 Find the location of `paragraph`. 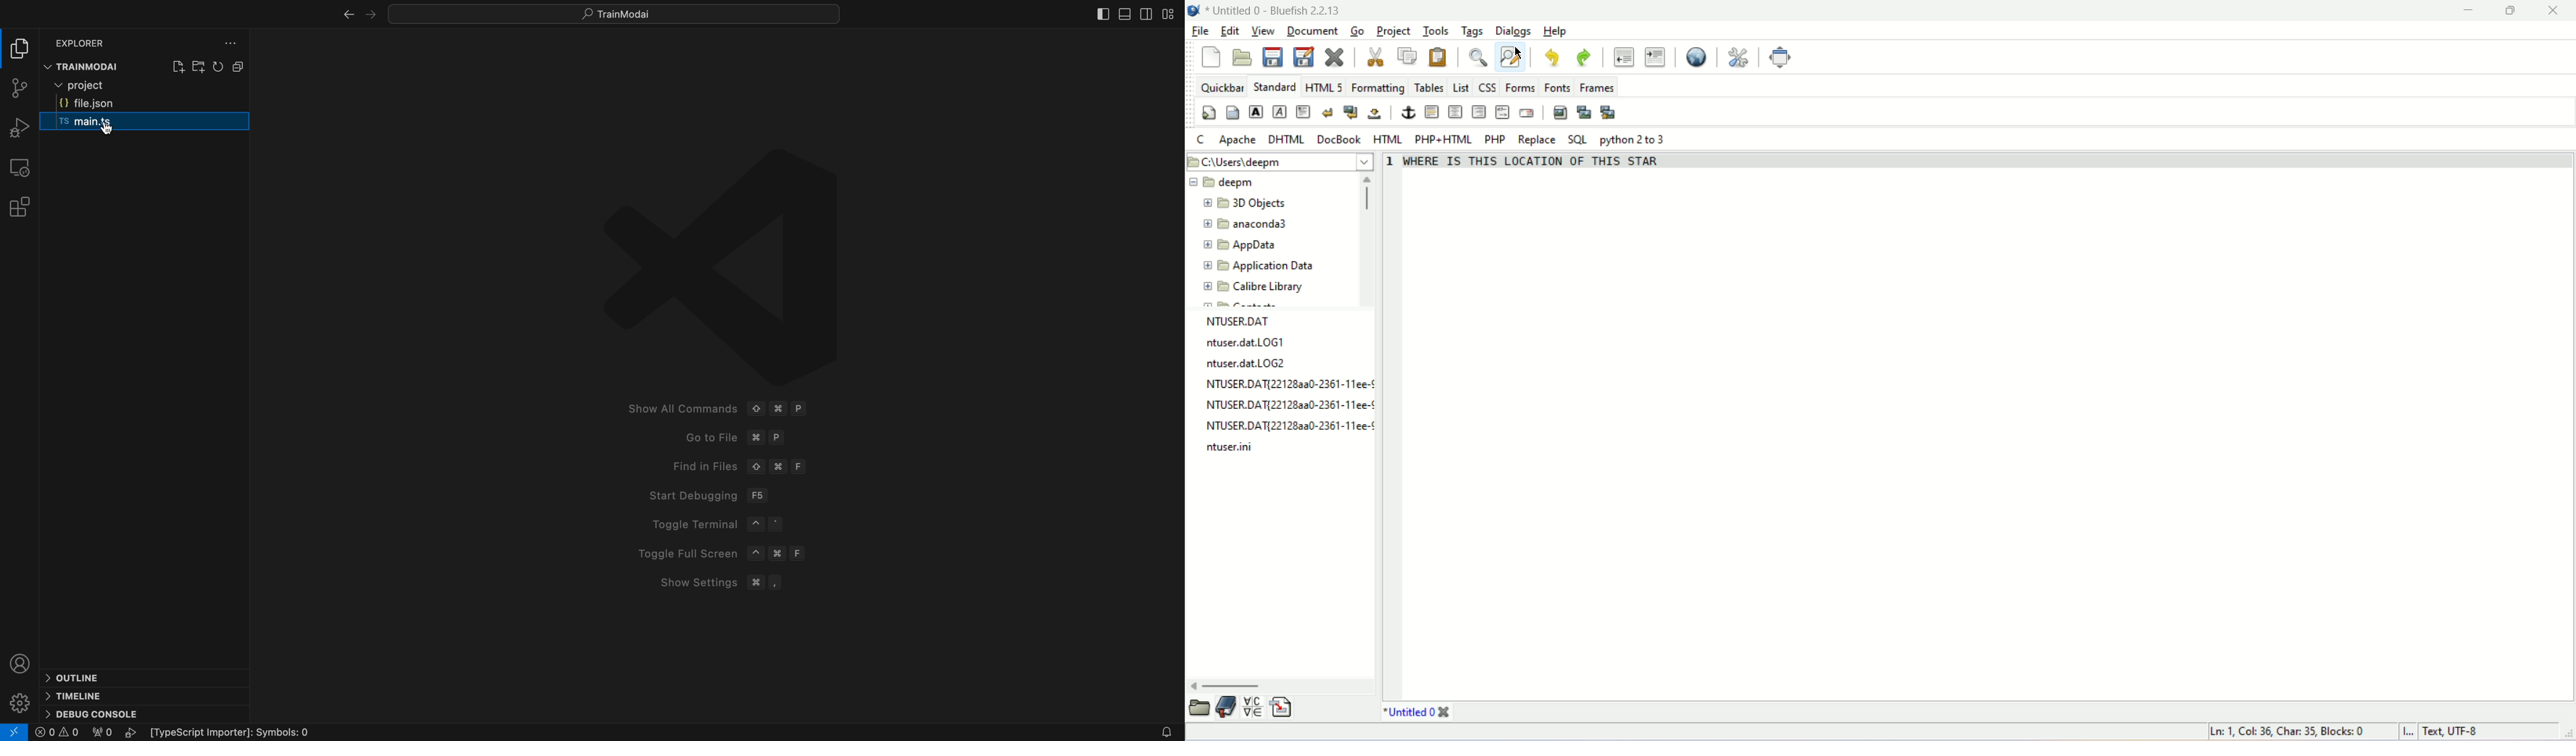

paragraph is located at coordinates (1304, 112).